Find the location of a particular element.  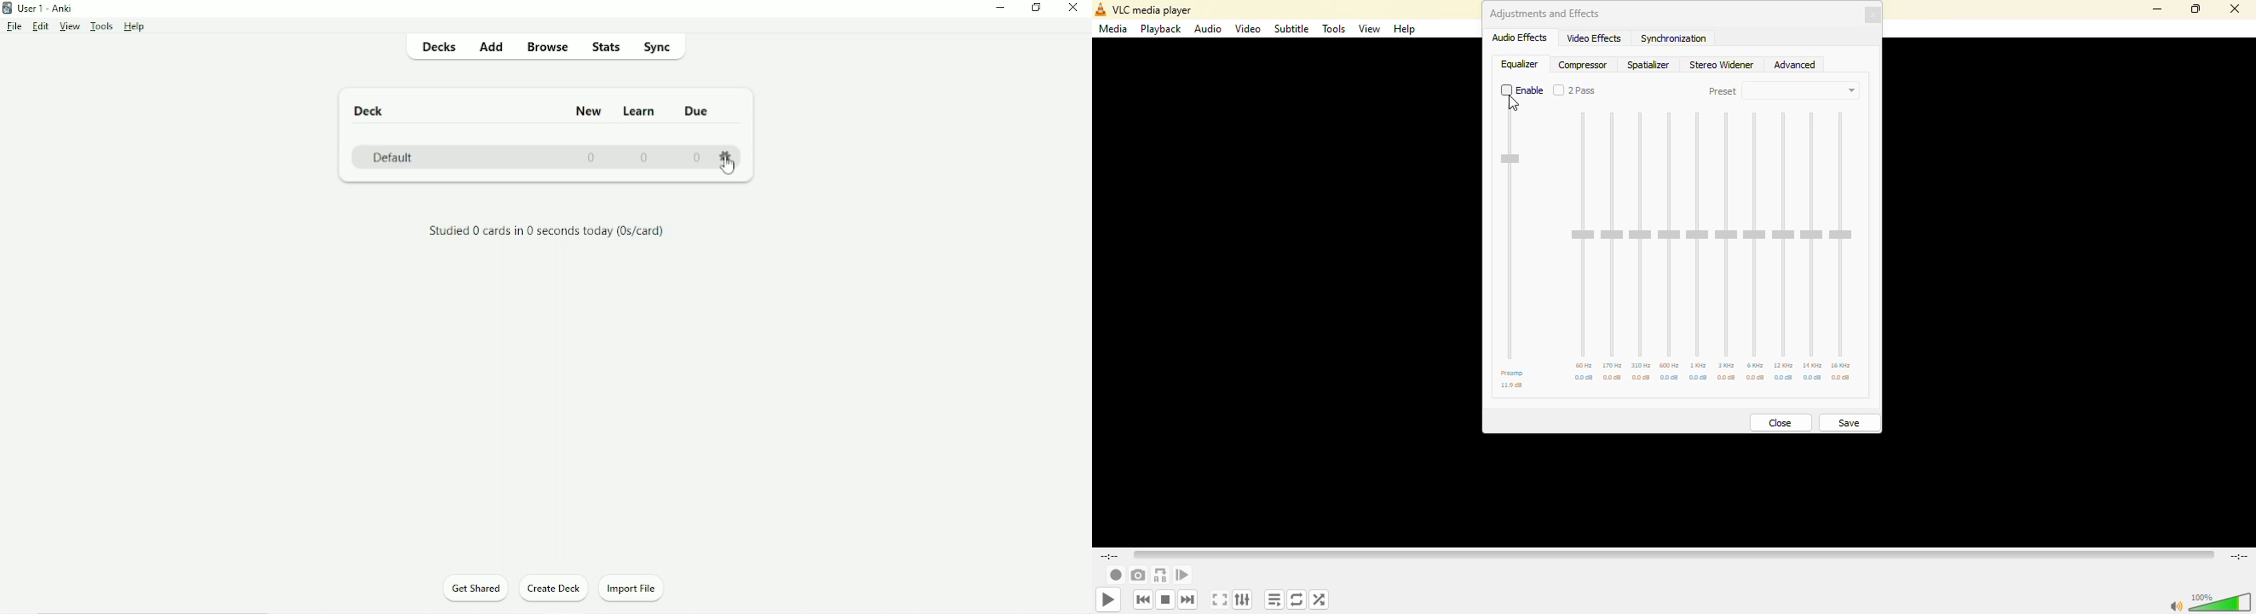

tools is located at coordinates (1334, 29).